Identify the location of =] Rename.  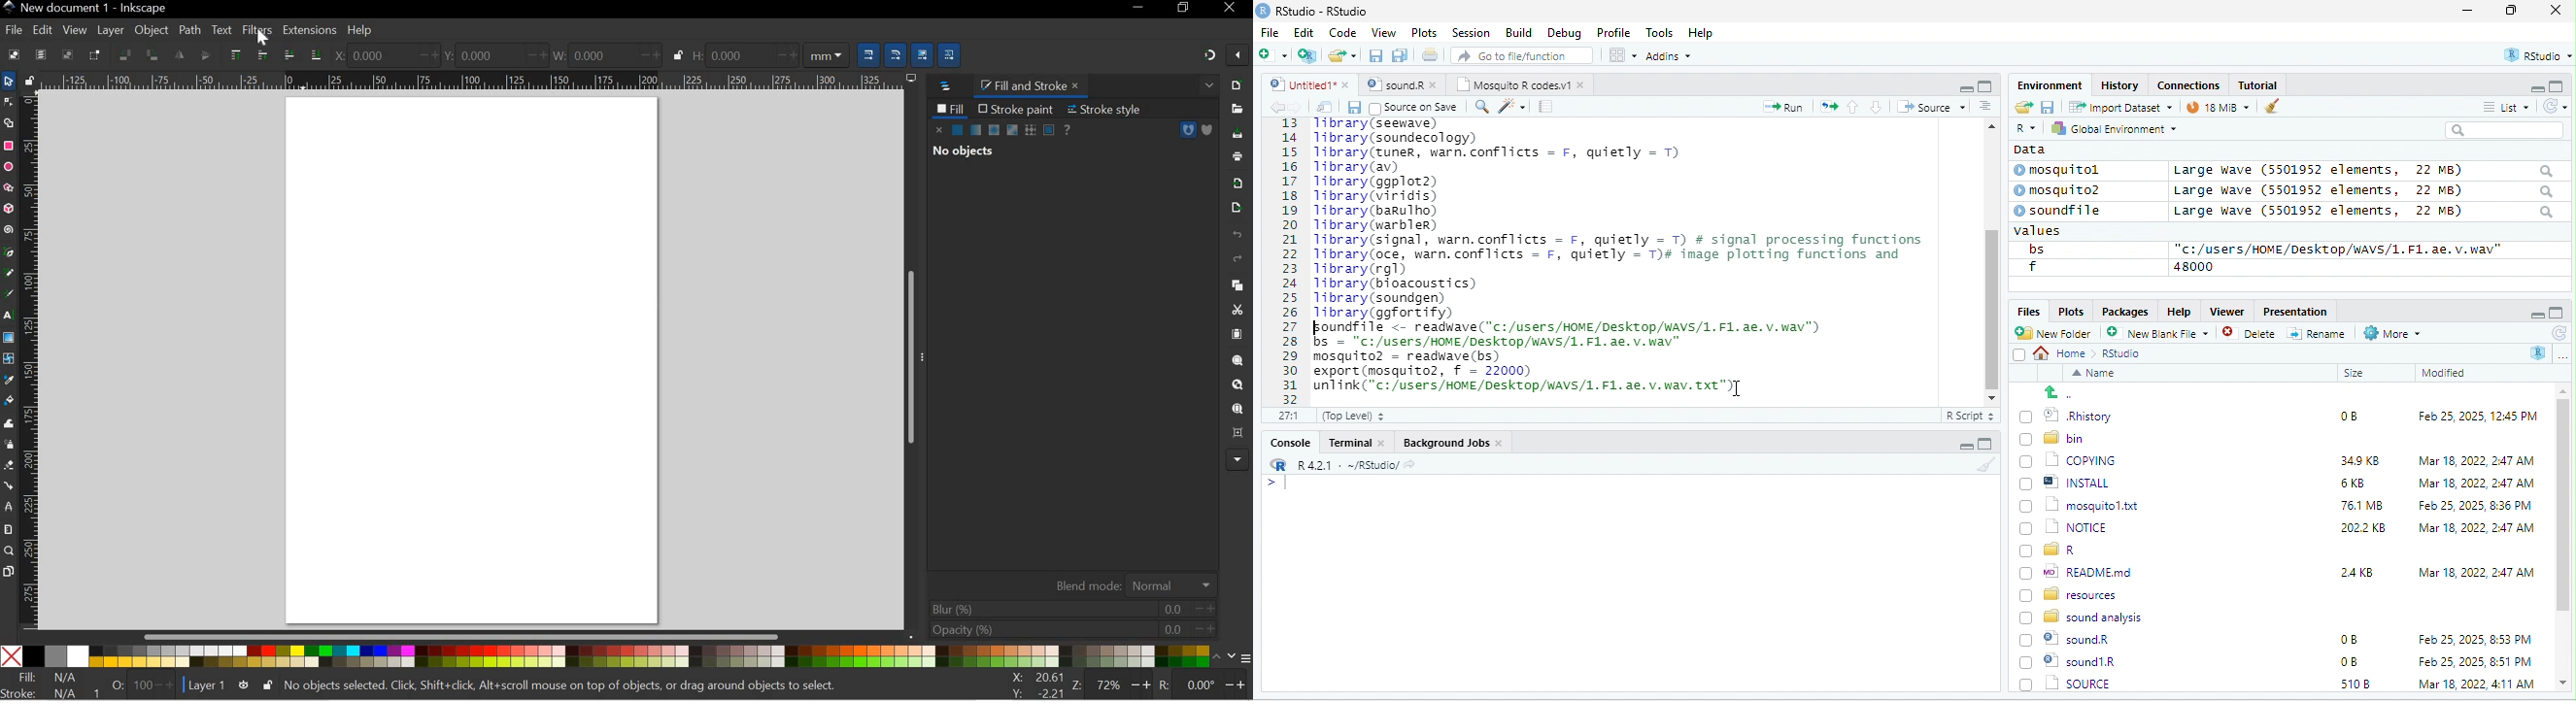
(2318, 333).